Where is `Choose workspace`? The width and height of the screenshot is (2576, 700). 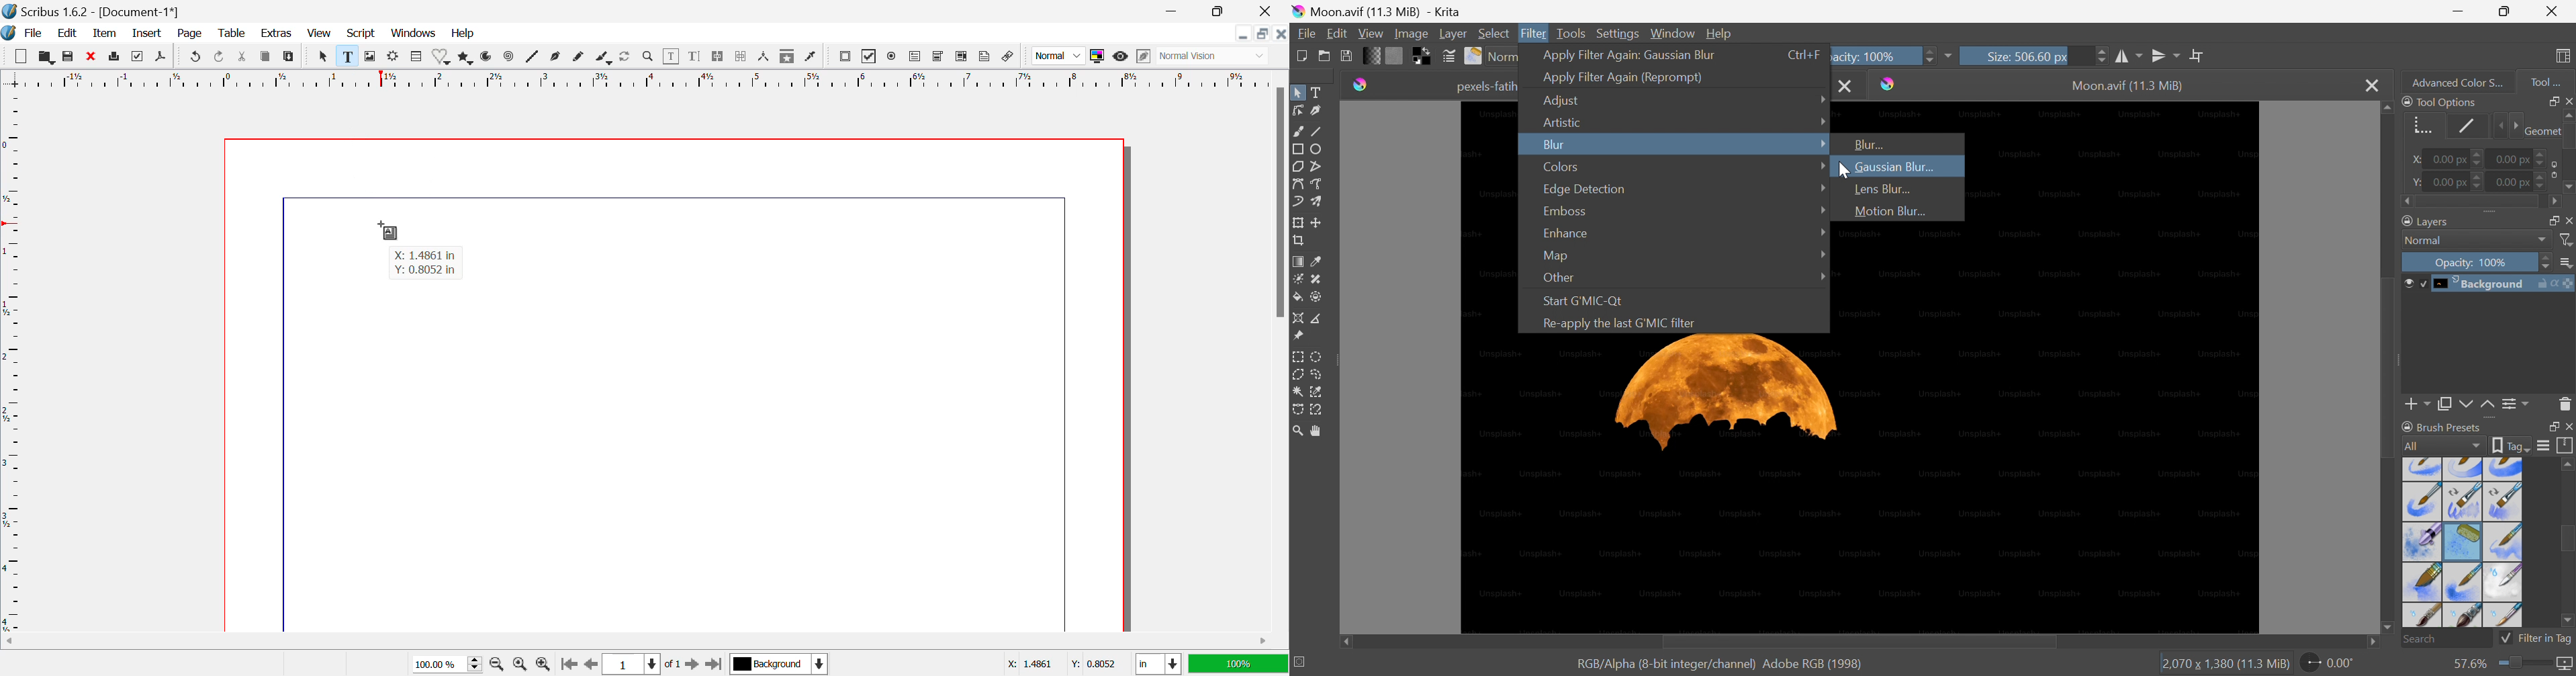
Choose workspace is located at coordinates (2565, 58).